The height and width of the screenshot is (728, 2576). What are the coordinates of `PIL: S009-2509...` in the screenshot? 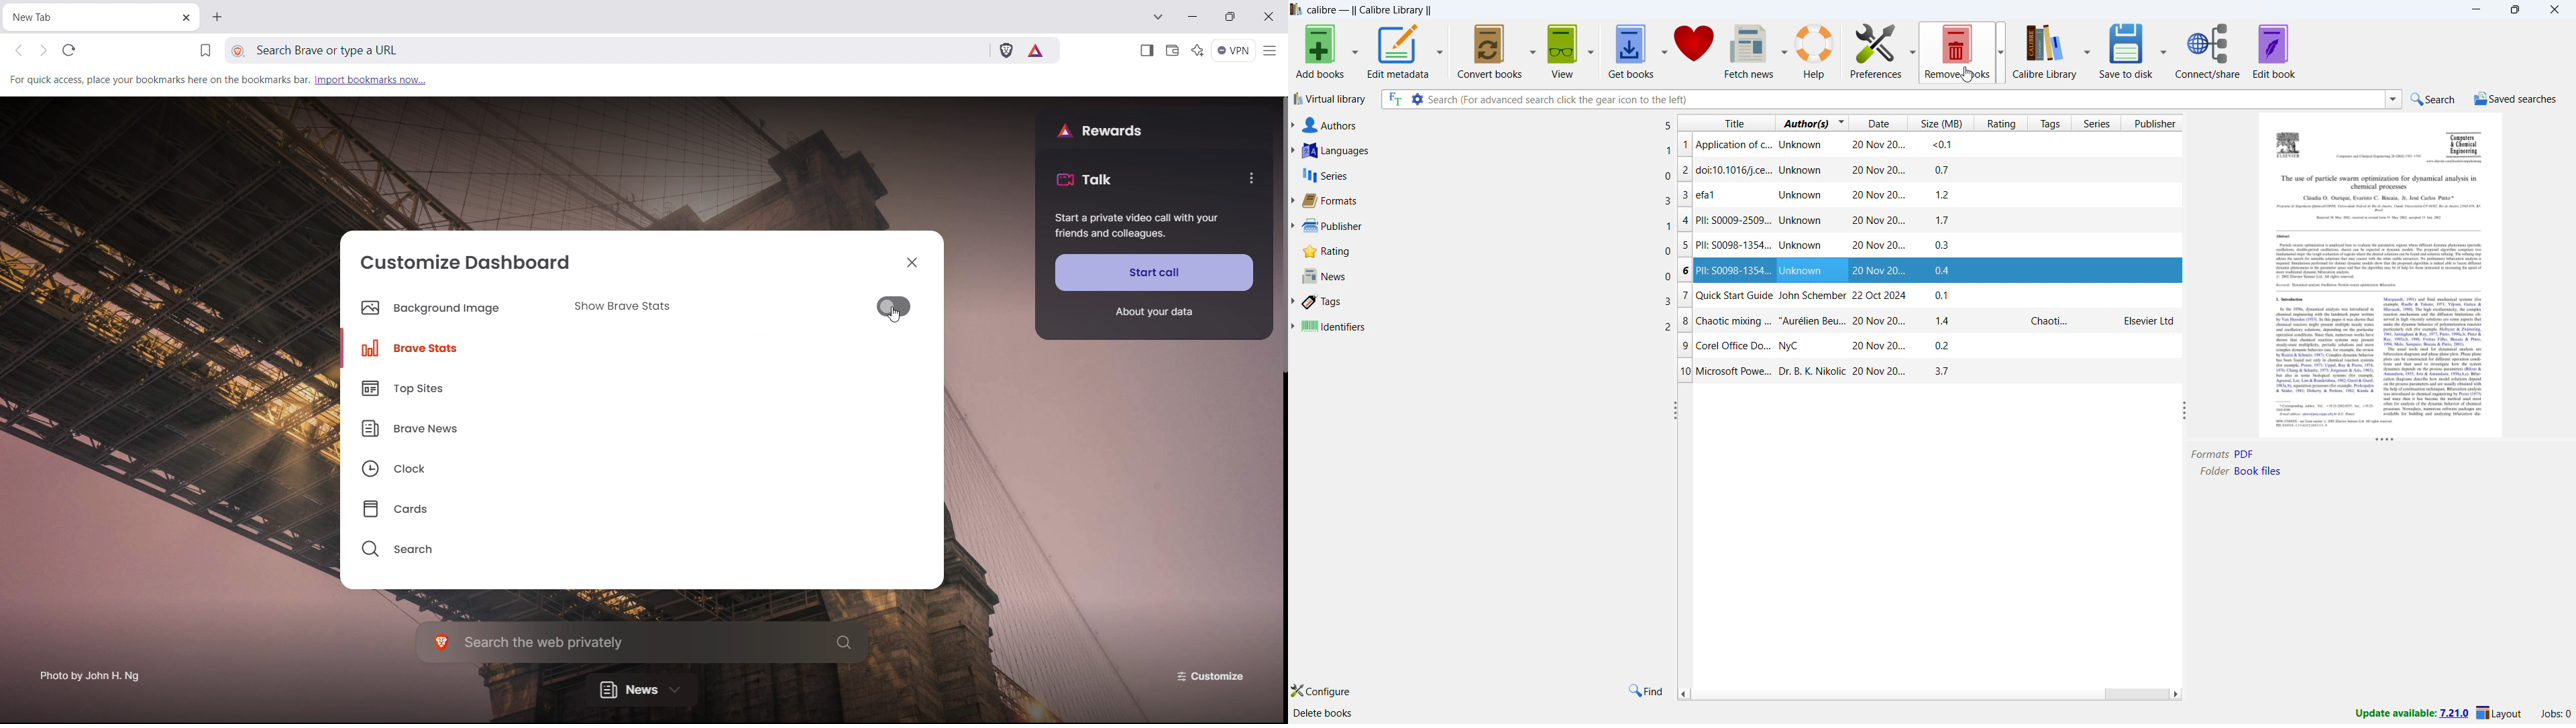 It's located at (1935, 222).